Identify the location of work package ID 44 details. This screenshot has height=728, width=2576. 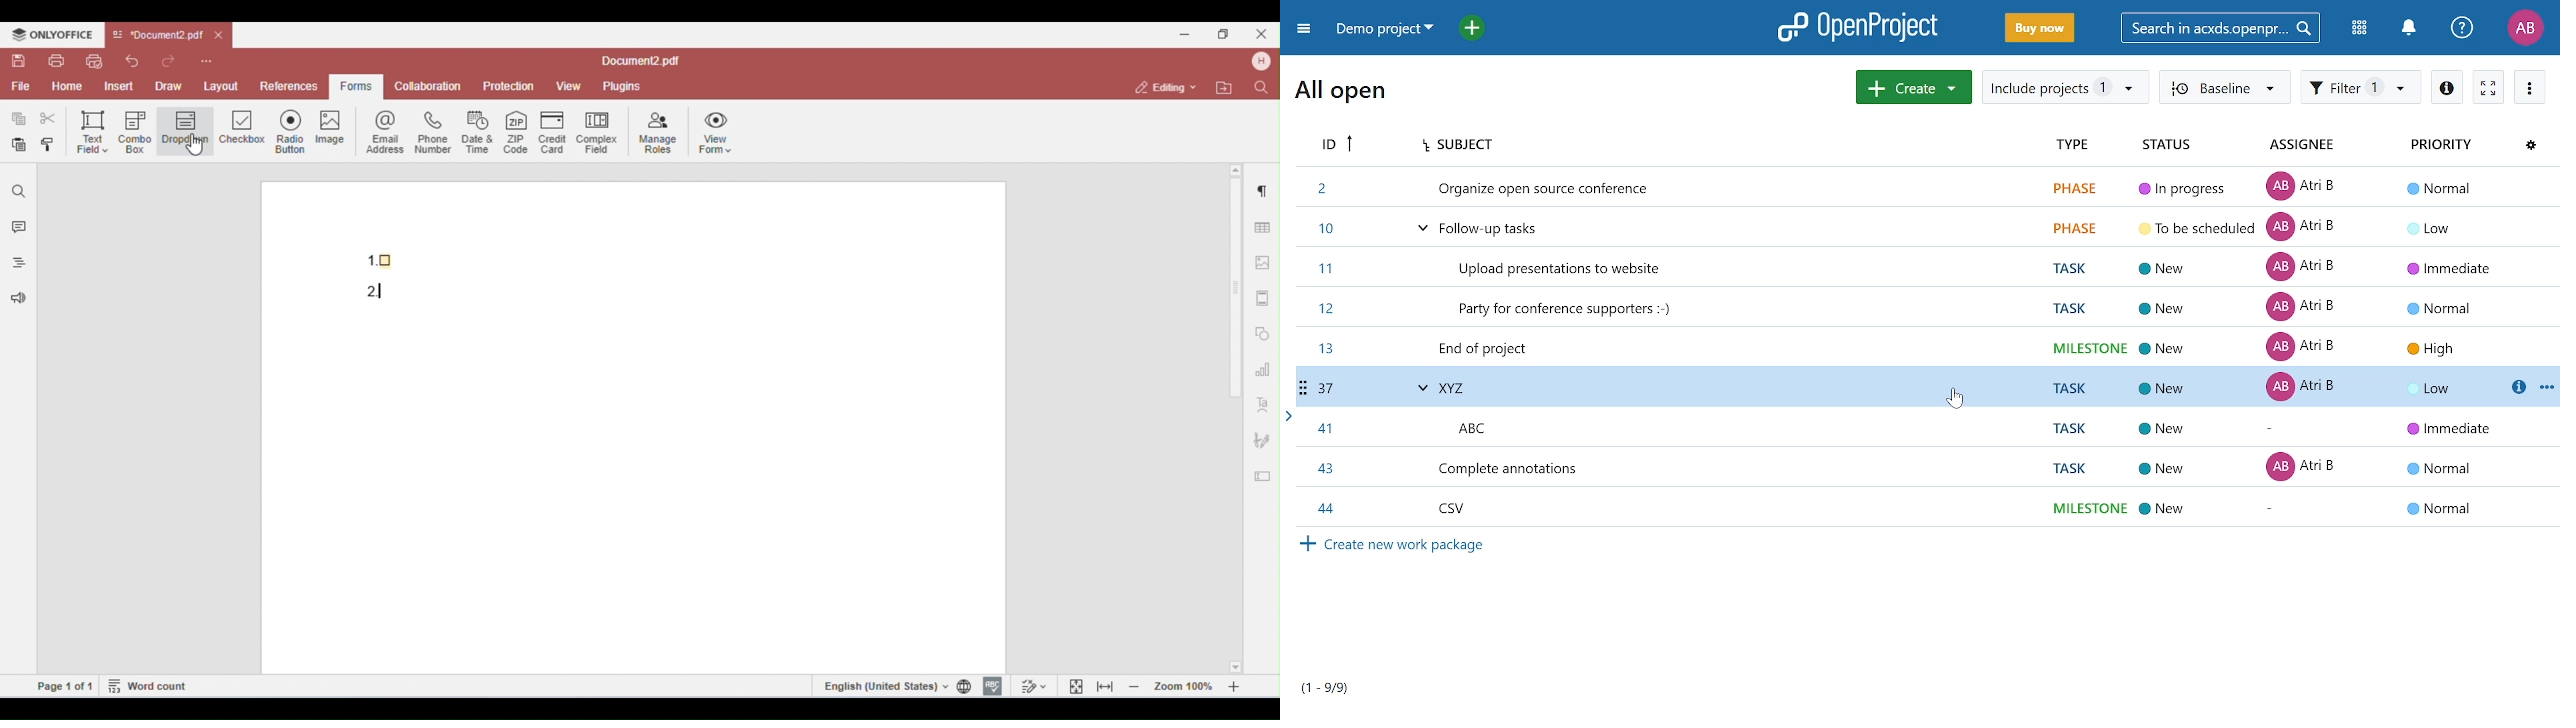
(1926, 513).